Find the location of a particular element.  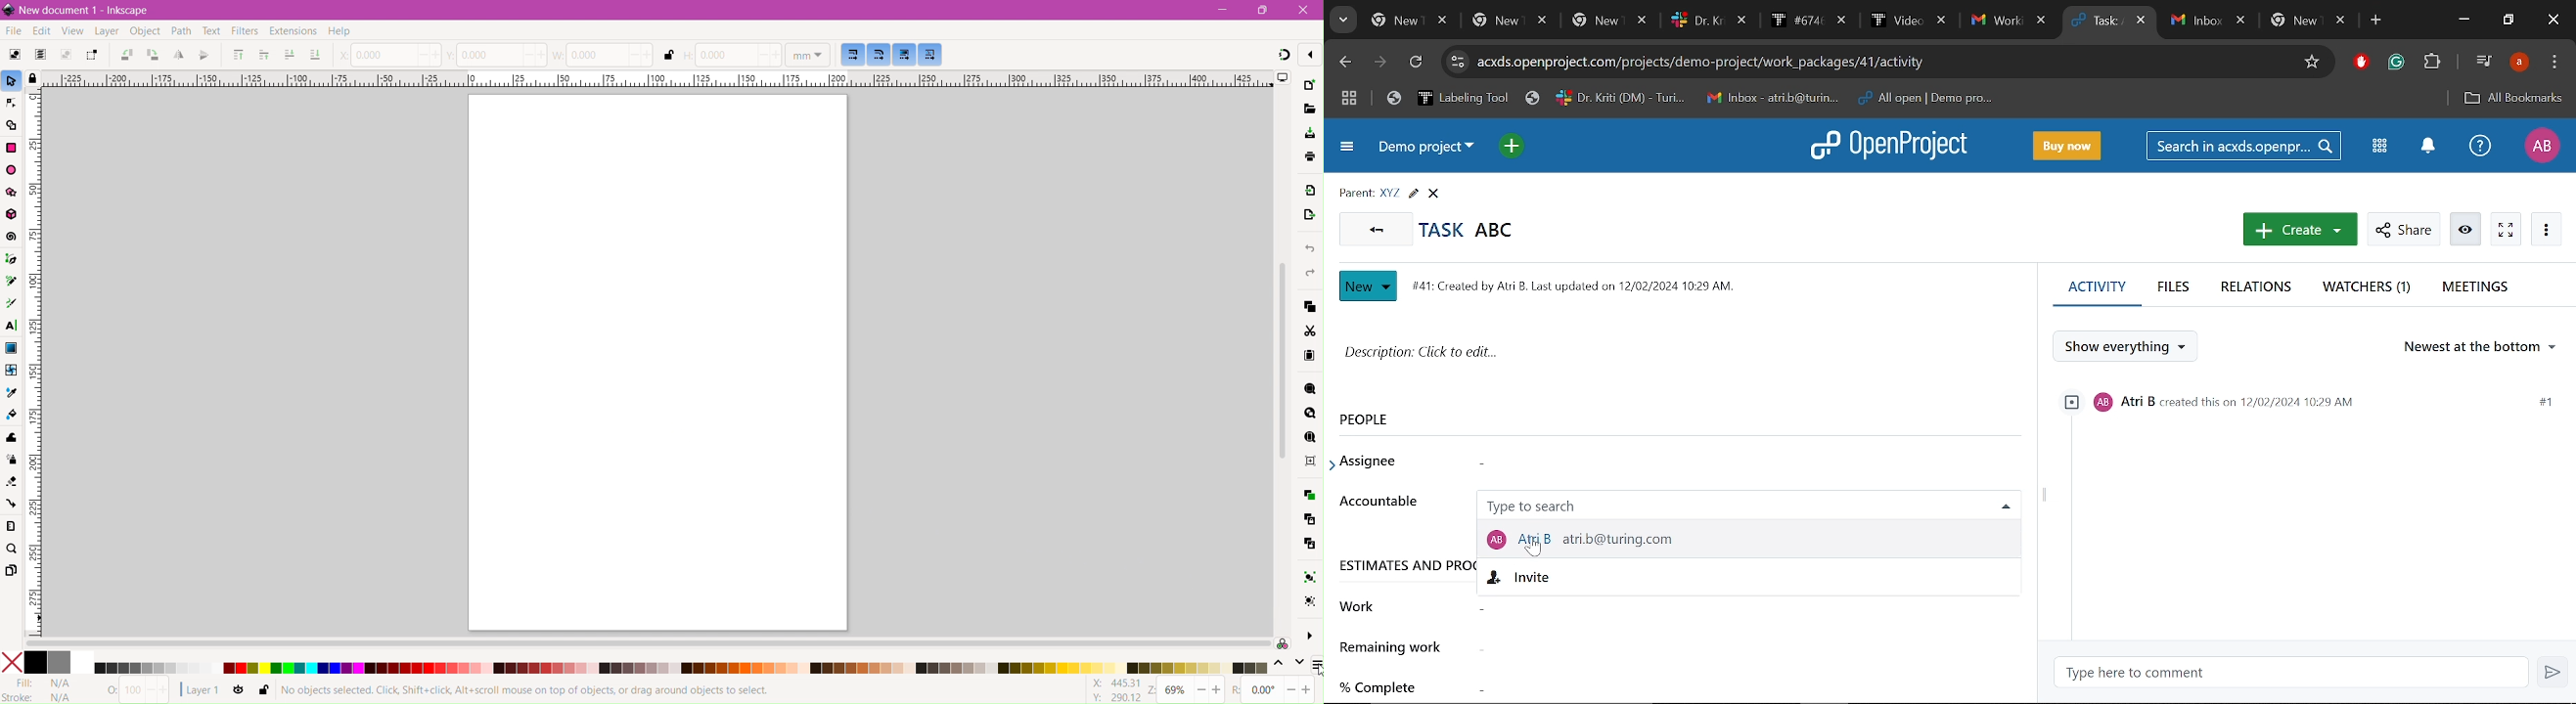

Add/remove bookmark is located at coordinates (2312, 63).